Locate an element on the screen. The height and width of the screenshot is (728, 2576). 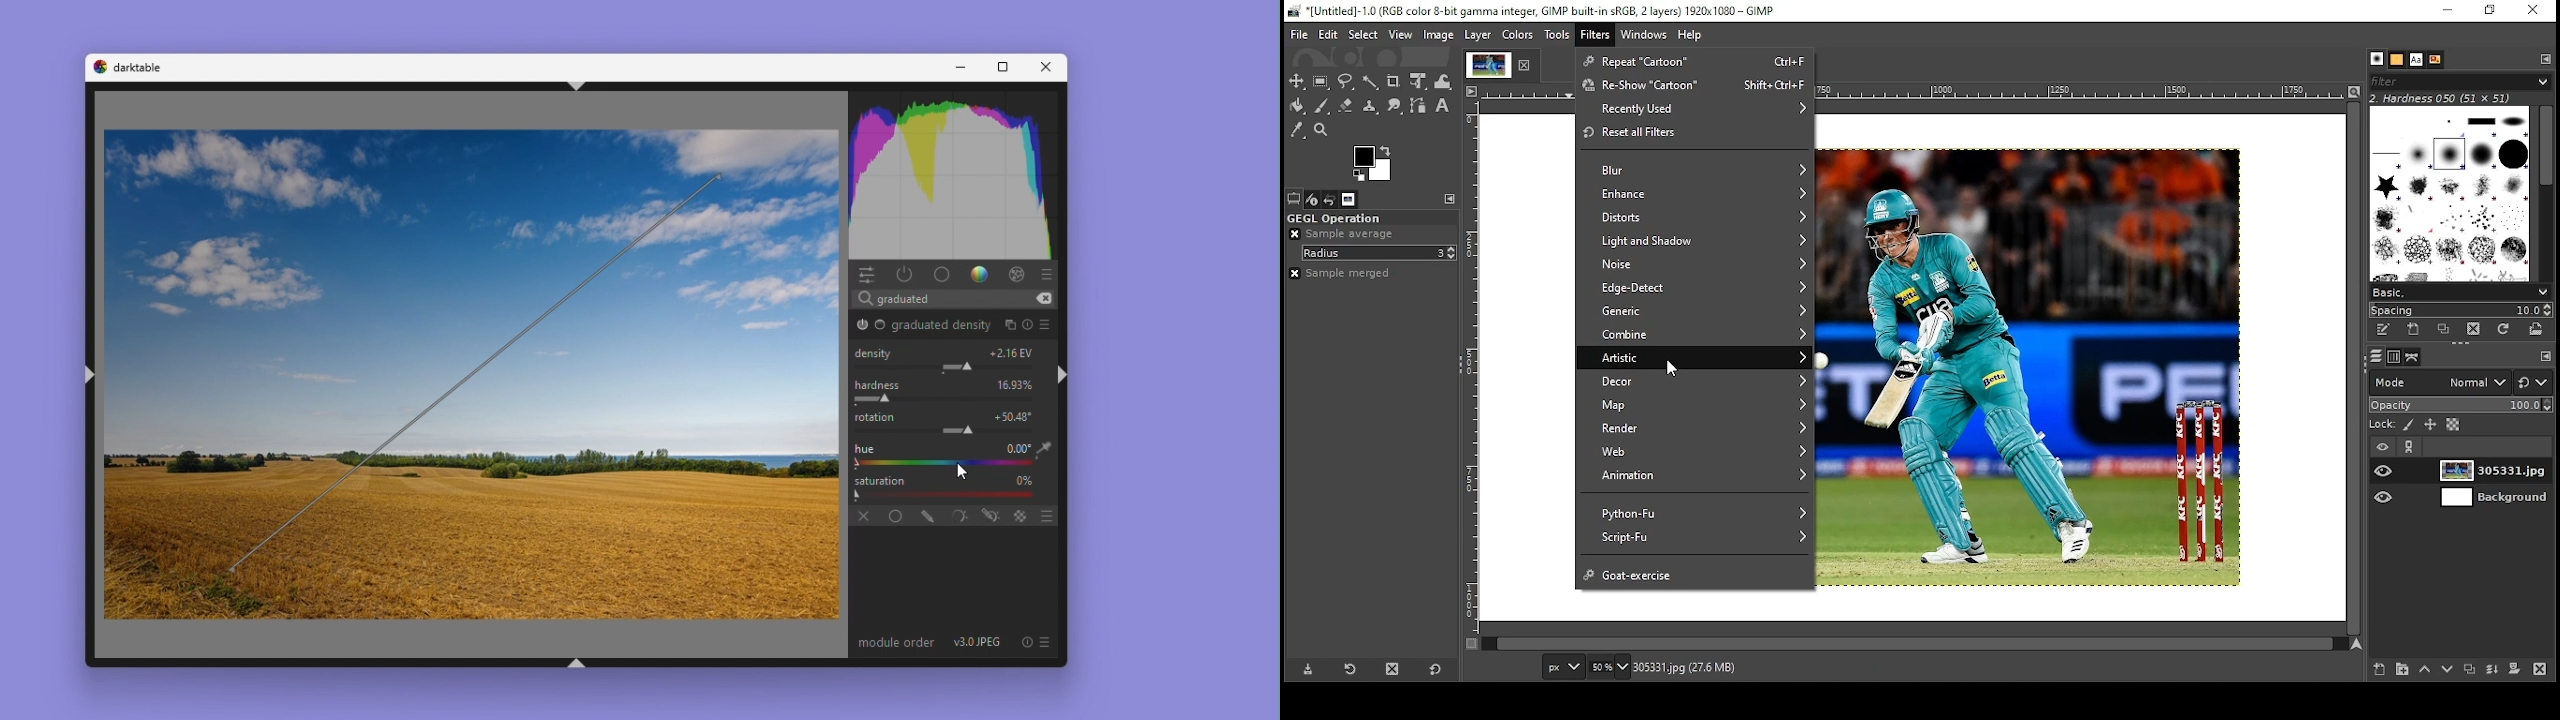
restore is located at coordinates (2488, 11).